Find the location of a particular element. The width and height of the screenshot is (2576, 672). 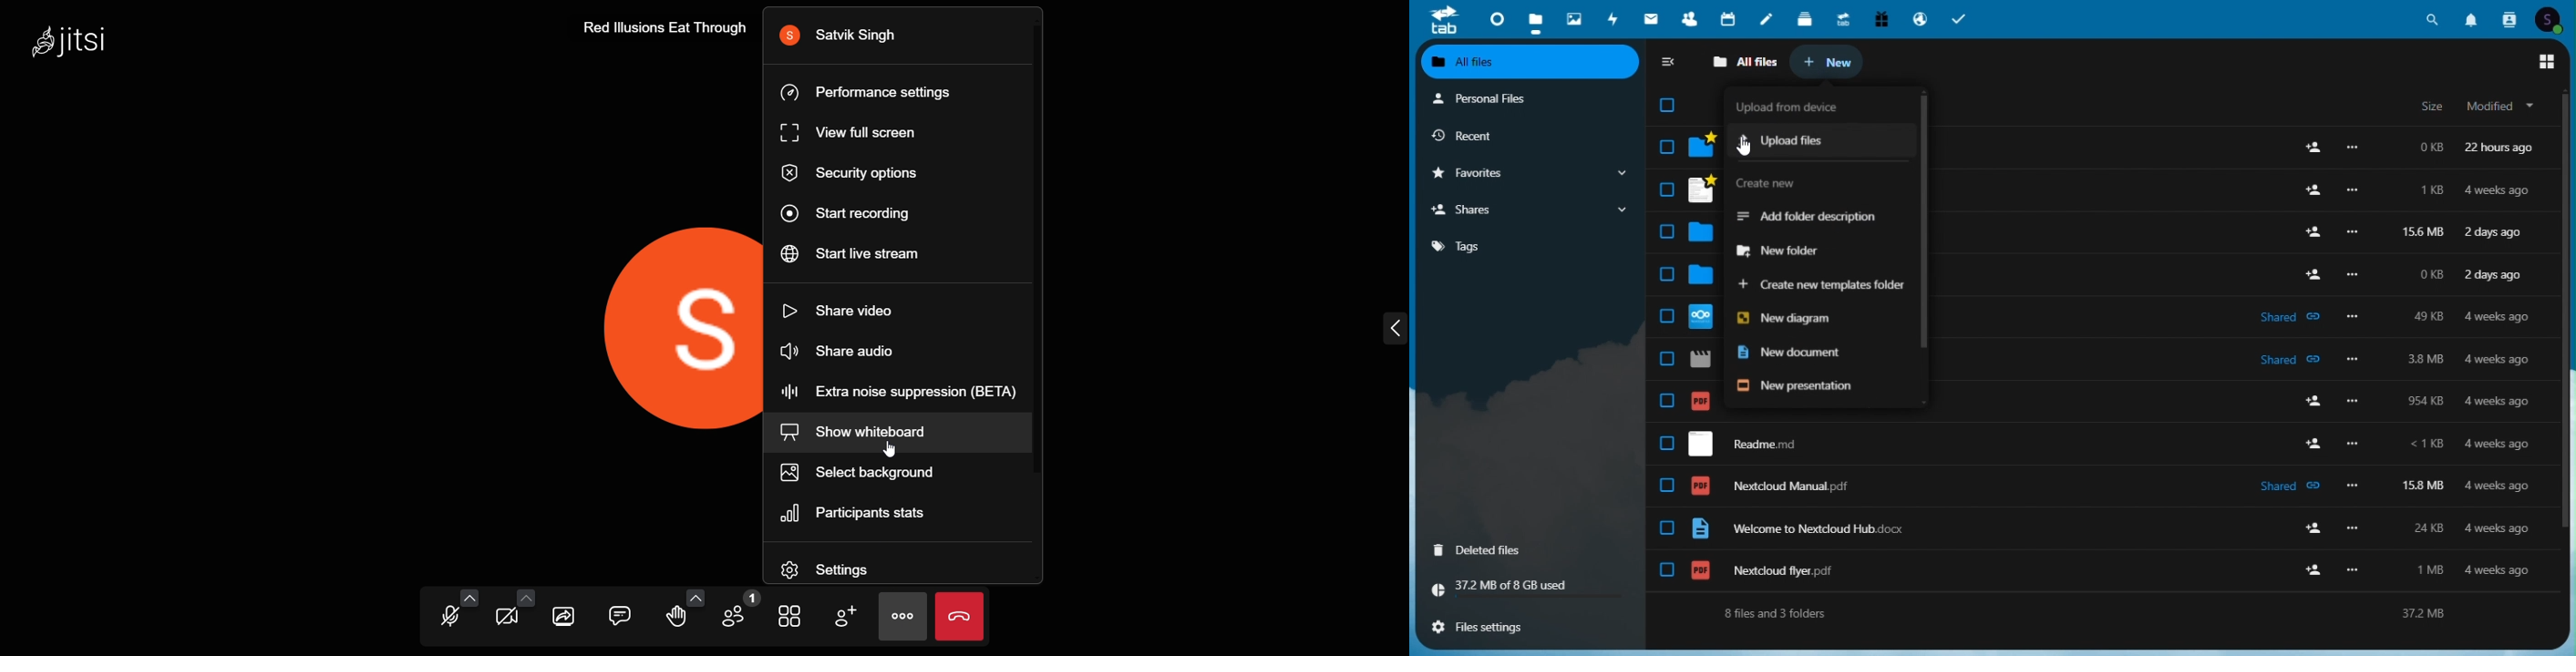

New presentation is located at coordinates (1808, 388).